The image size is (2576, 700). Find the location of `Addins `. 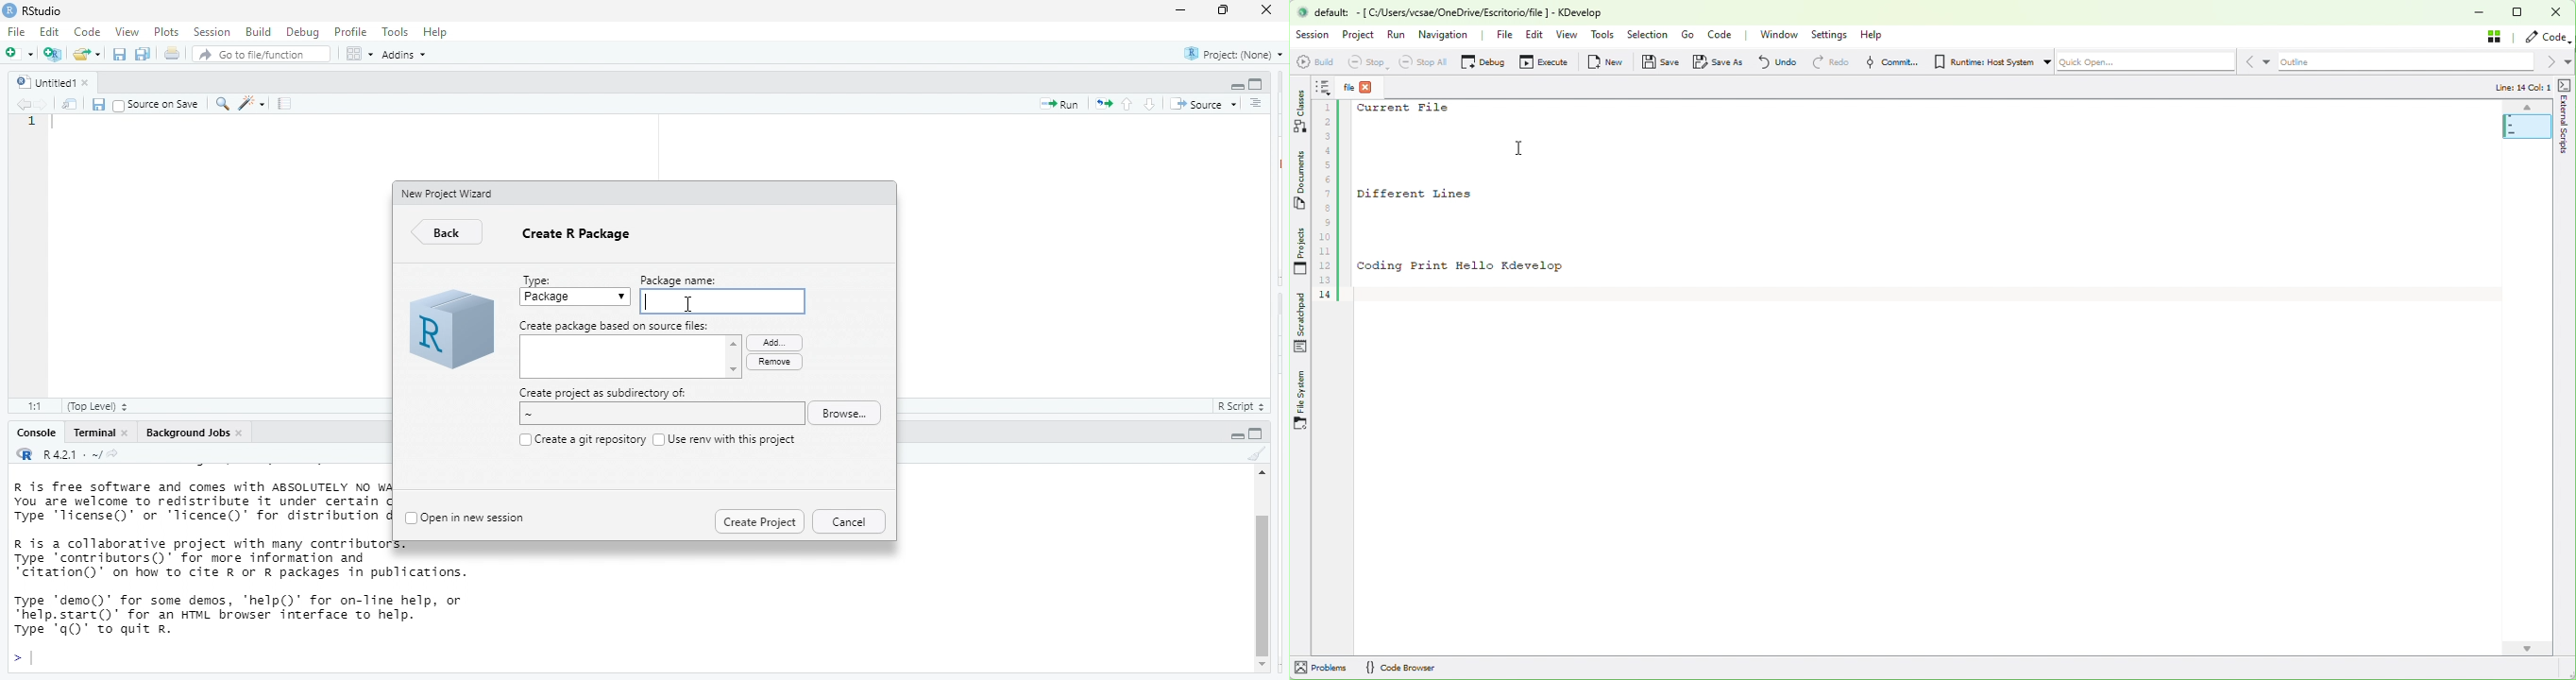

Addins  is located at coordinates (410, 56).